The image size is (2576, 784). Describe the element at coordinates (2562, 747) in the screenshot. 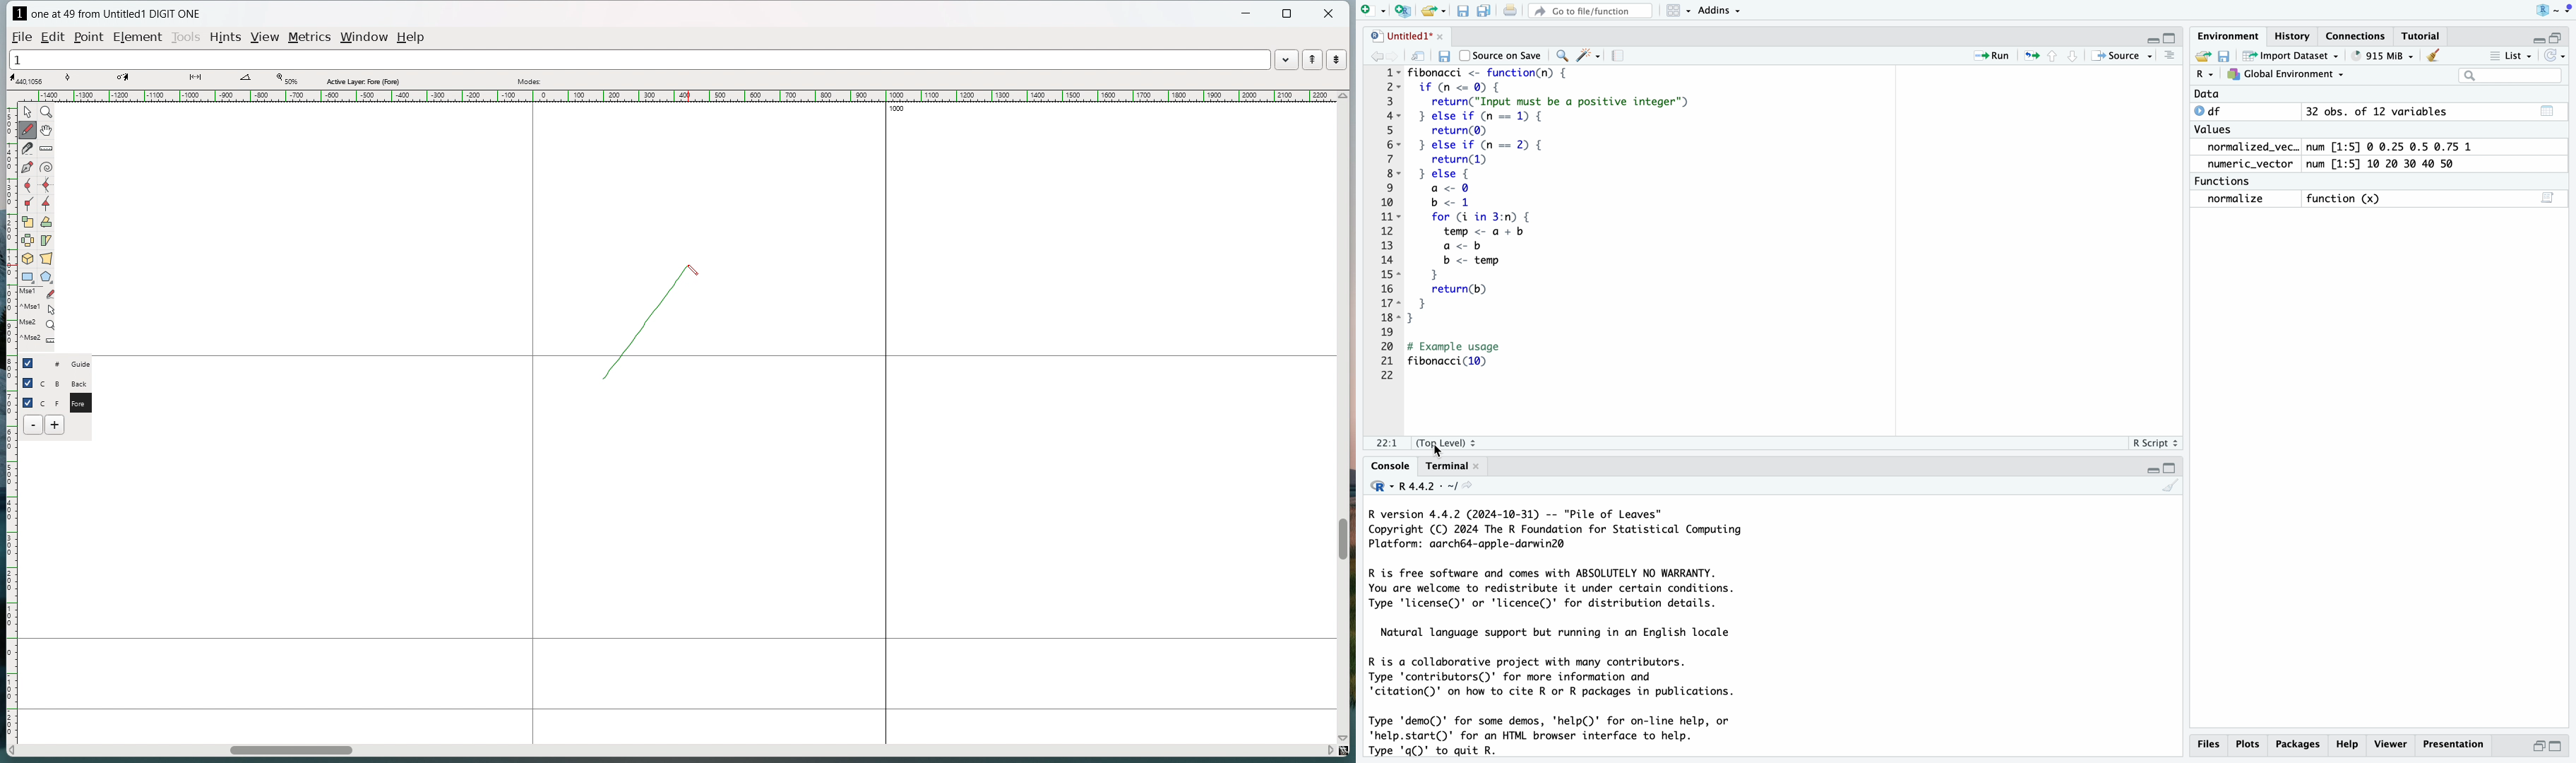

I see `maximize` at that location.